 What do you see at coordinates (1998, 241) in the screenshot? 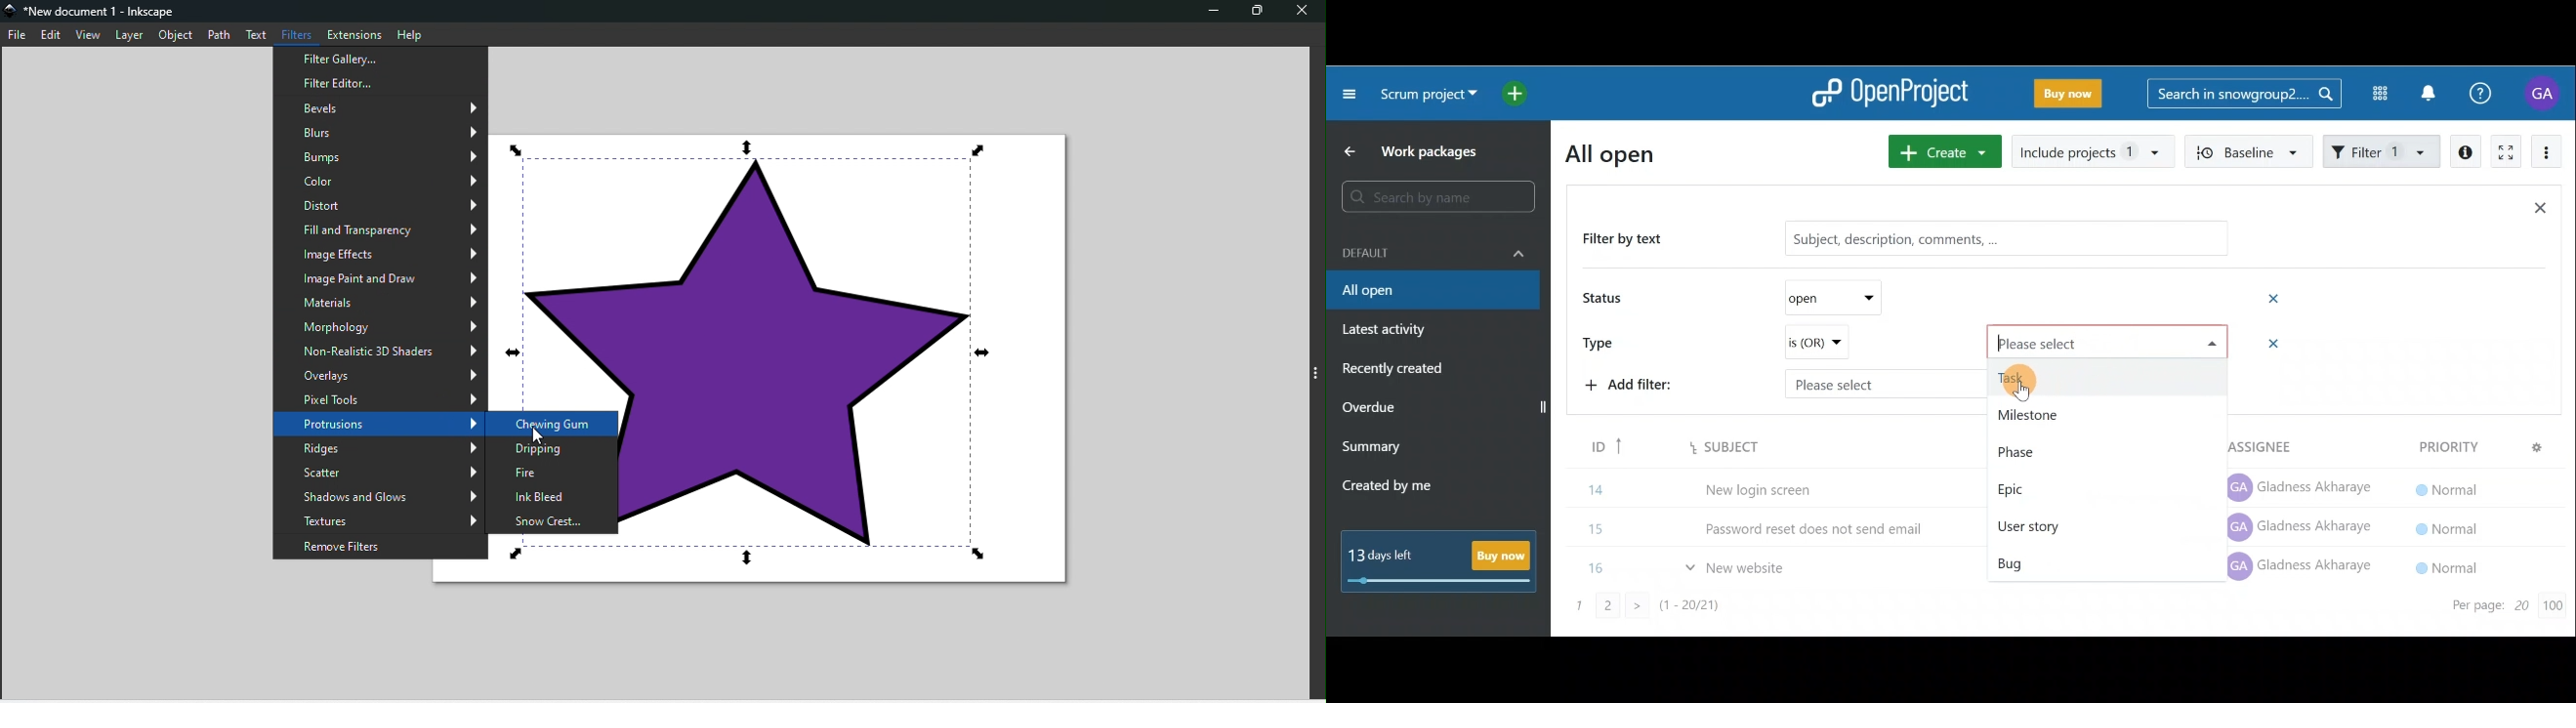
I see `Subject, description, comments` at bounding box center [1998, 241].